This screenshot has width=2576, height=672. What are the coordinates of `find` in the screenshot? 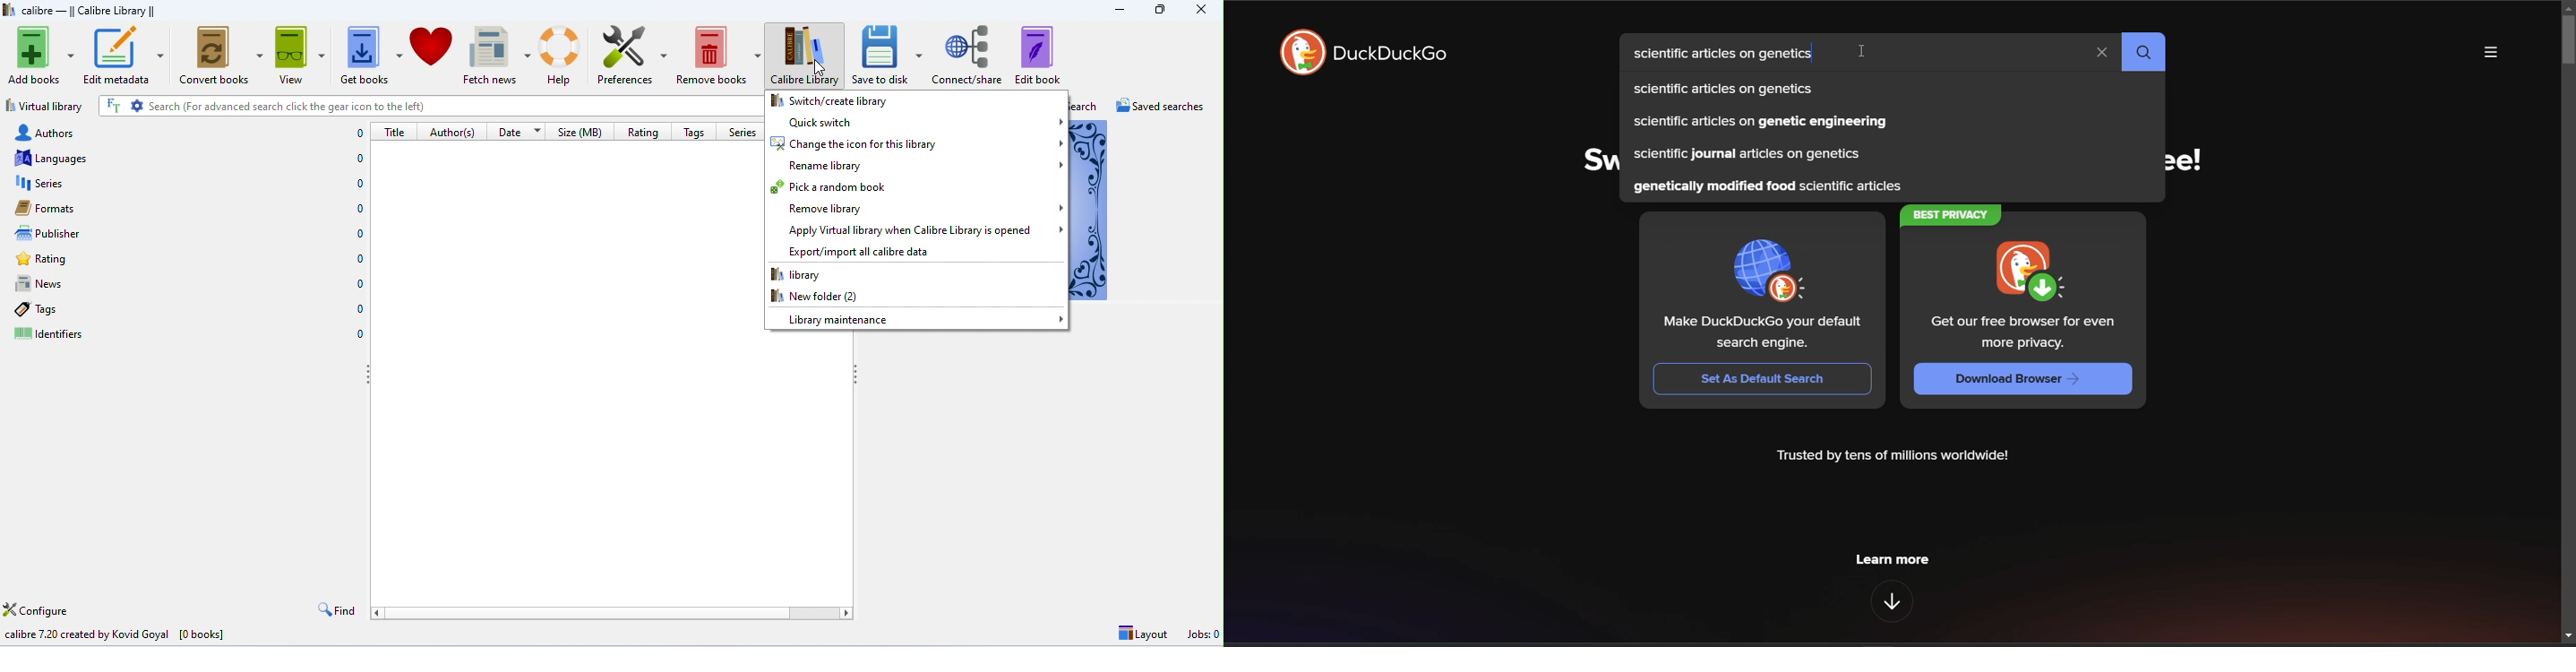 It's located at (338, 610).